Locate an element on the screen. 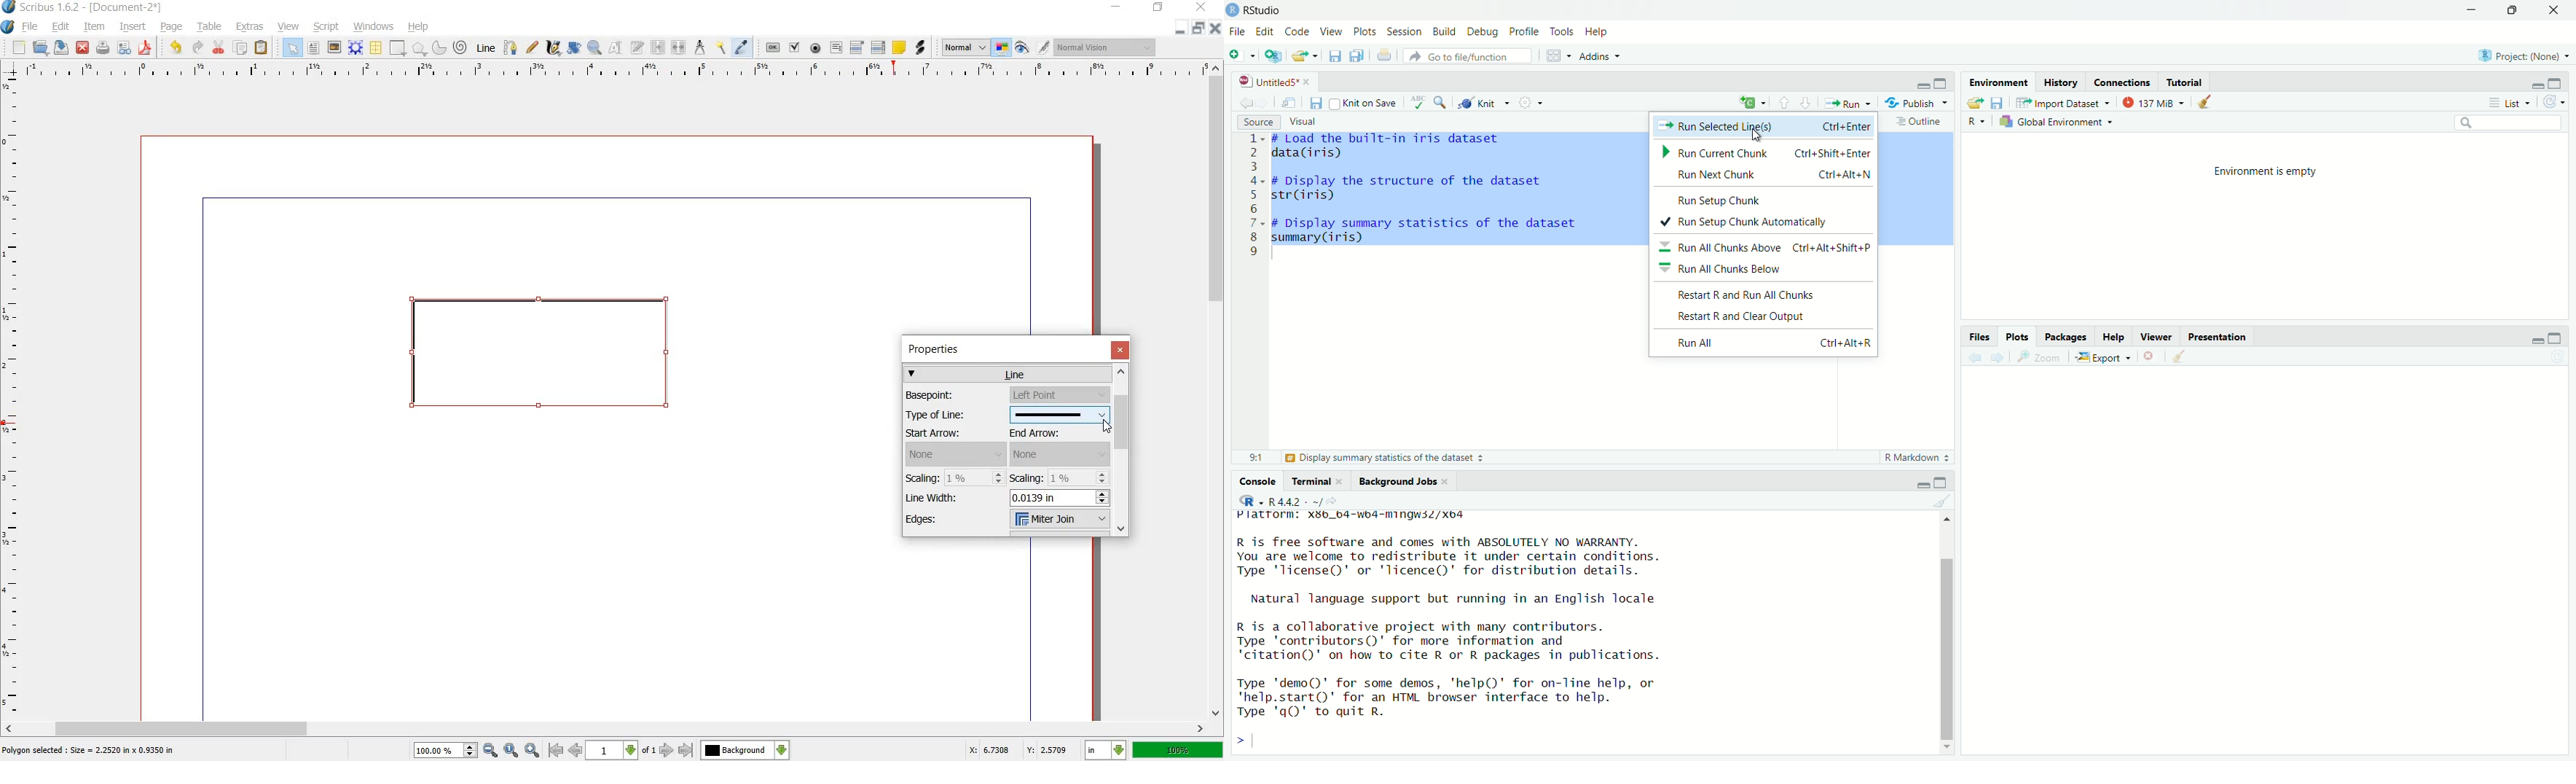  zoom to is located at coordinates (511, 750).